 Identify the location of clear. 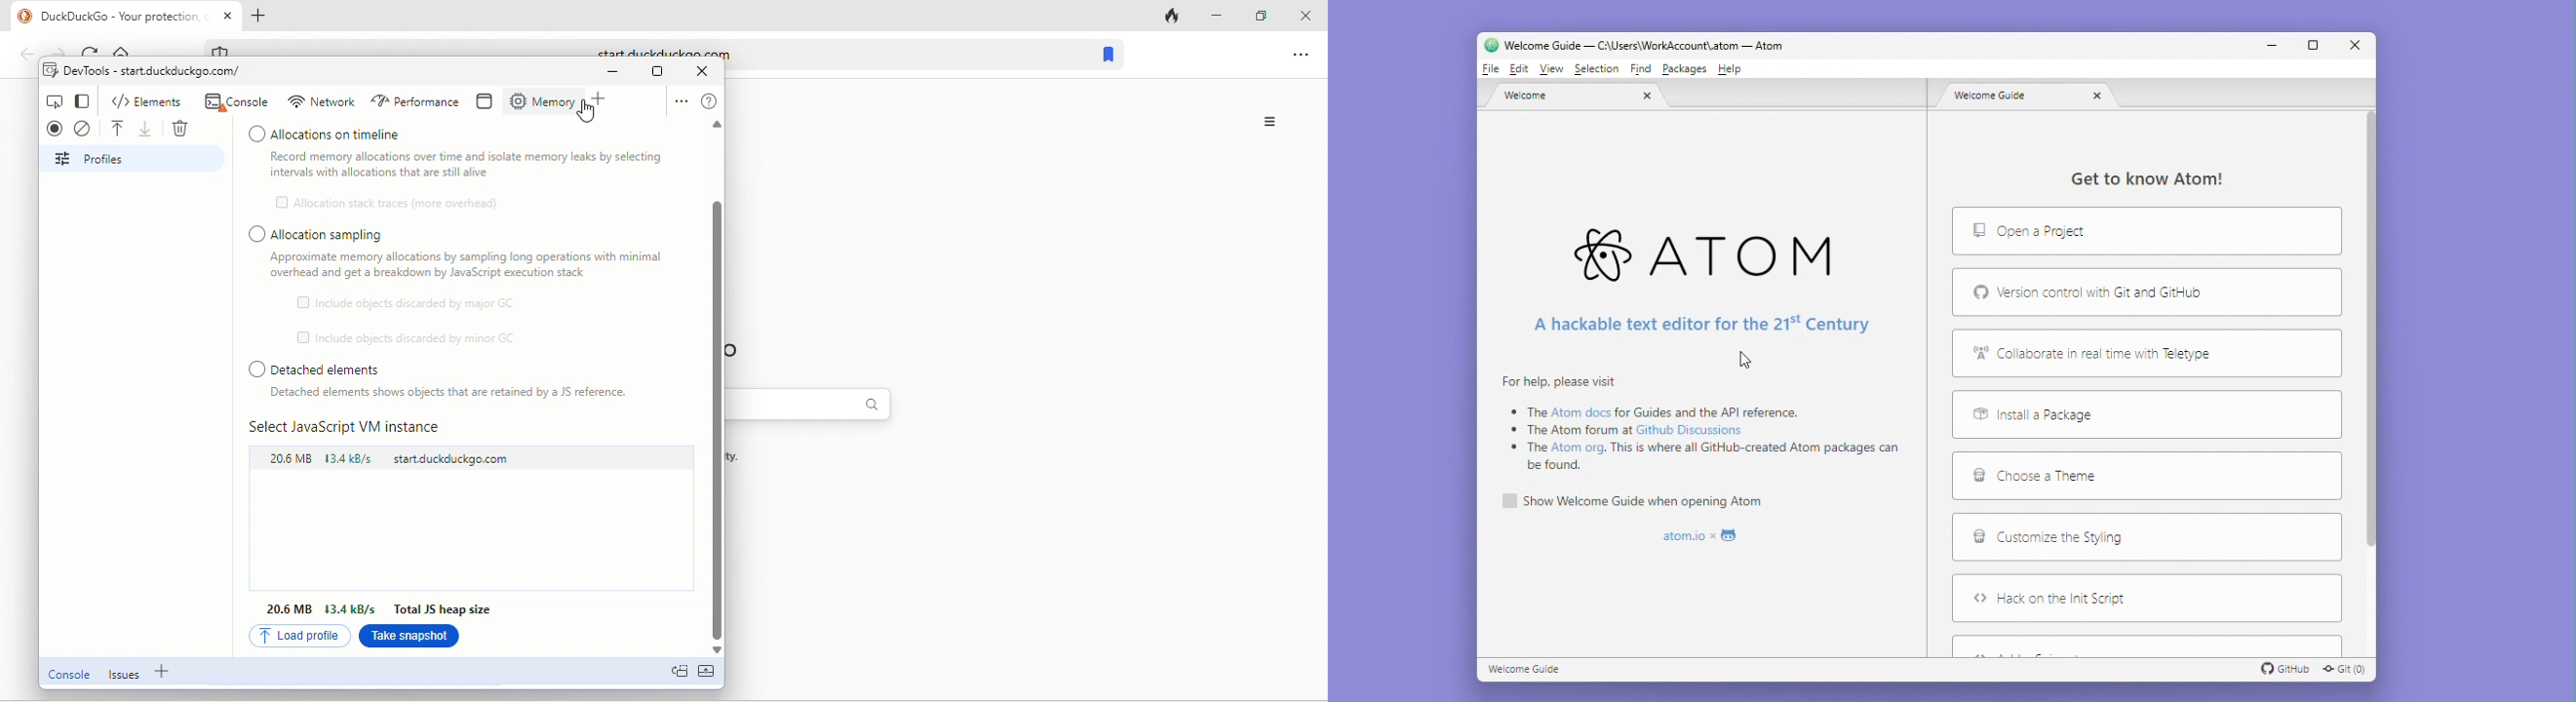
(86, 128).